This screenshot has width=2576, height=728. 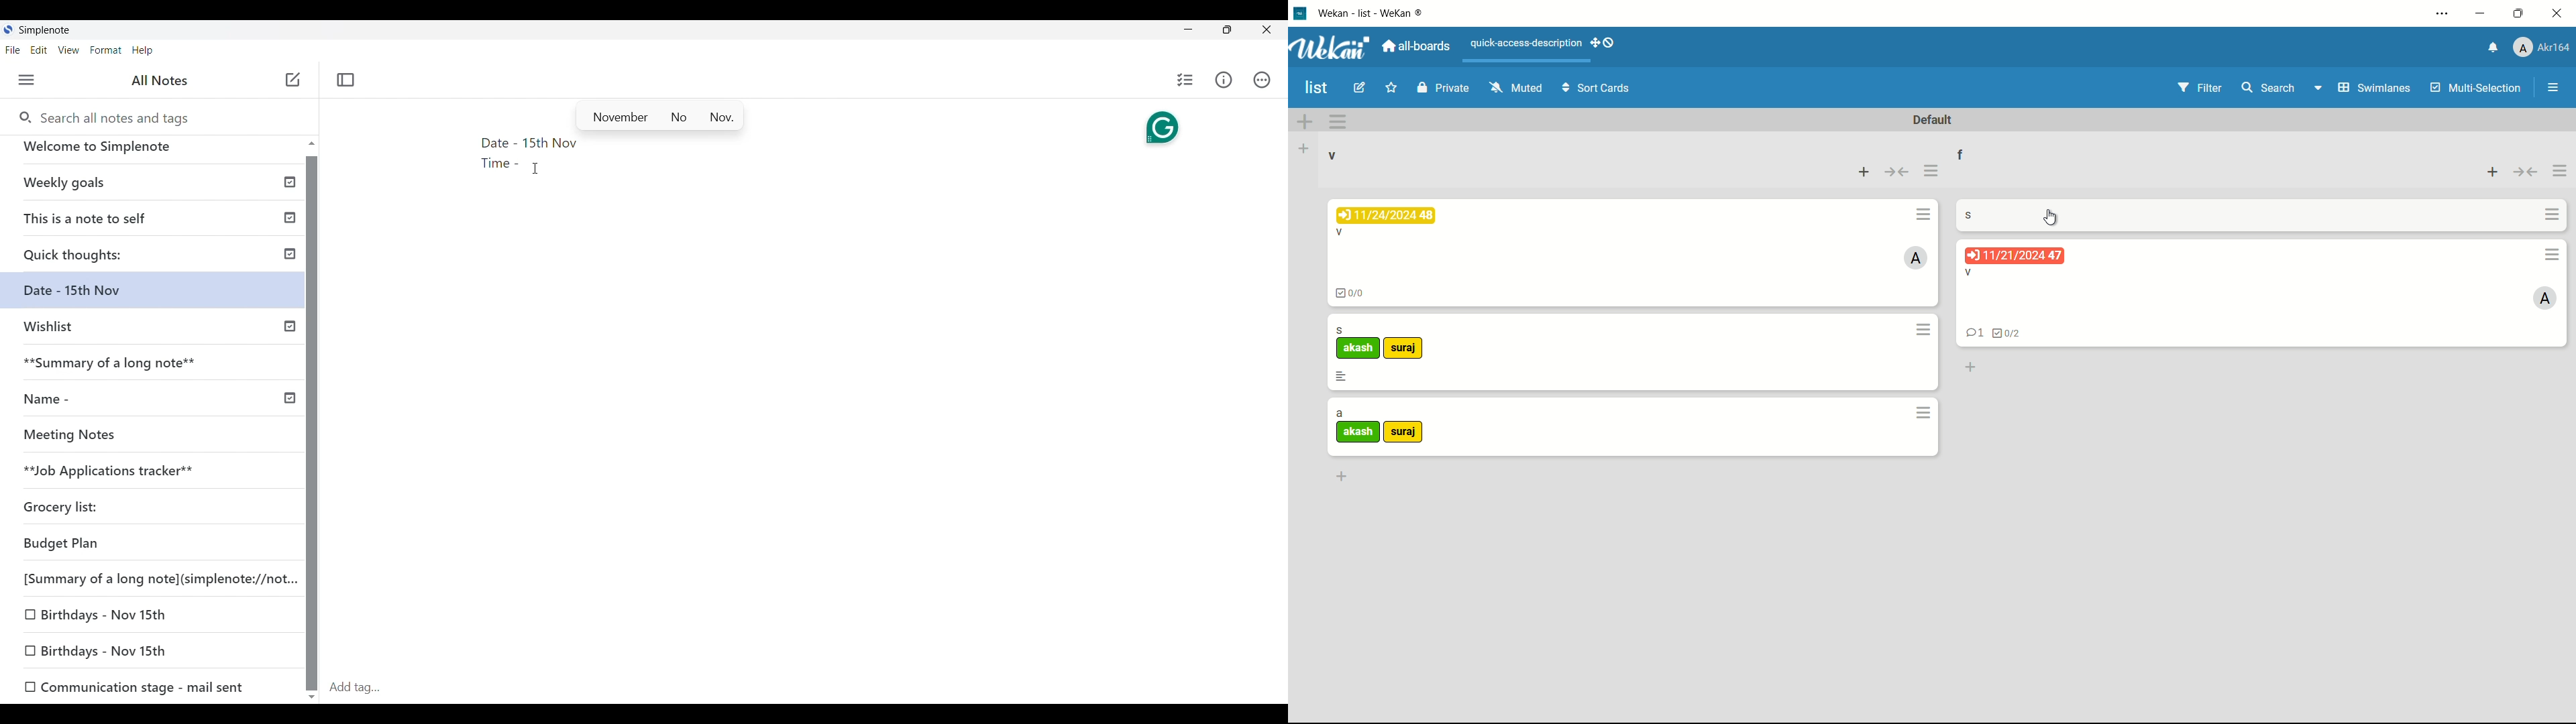 What do you see at coordinates (2493, 46) in the screenshot?
I see `notifications` at bounding box center [2493, 46].